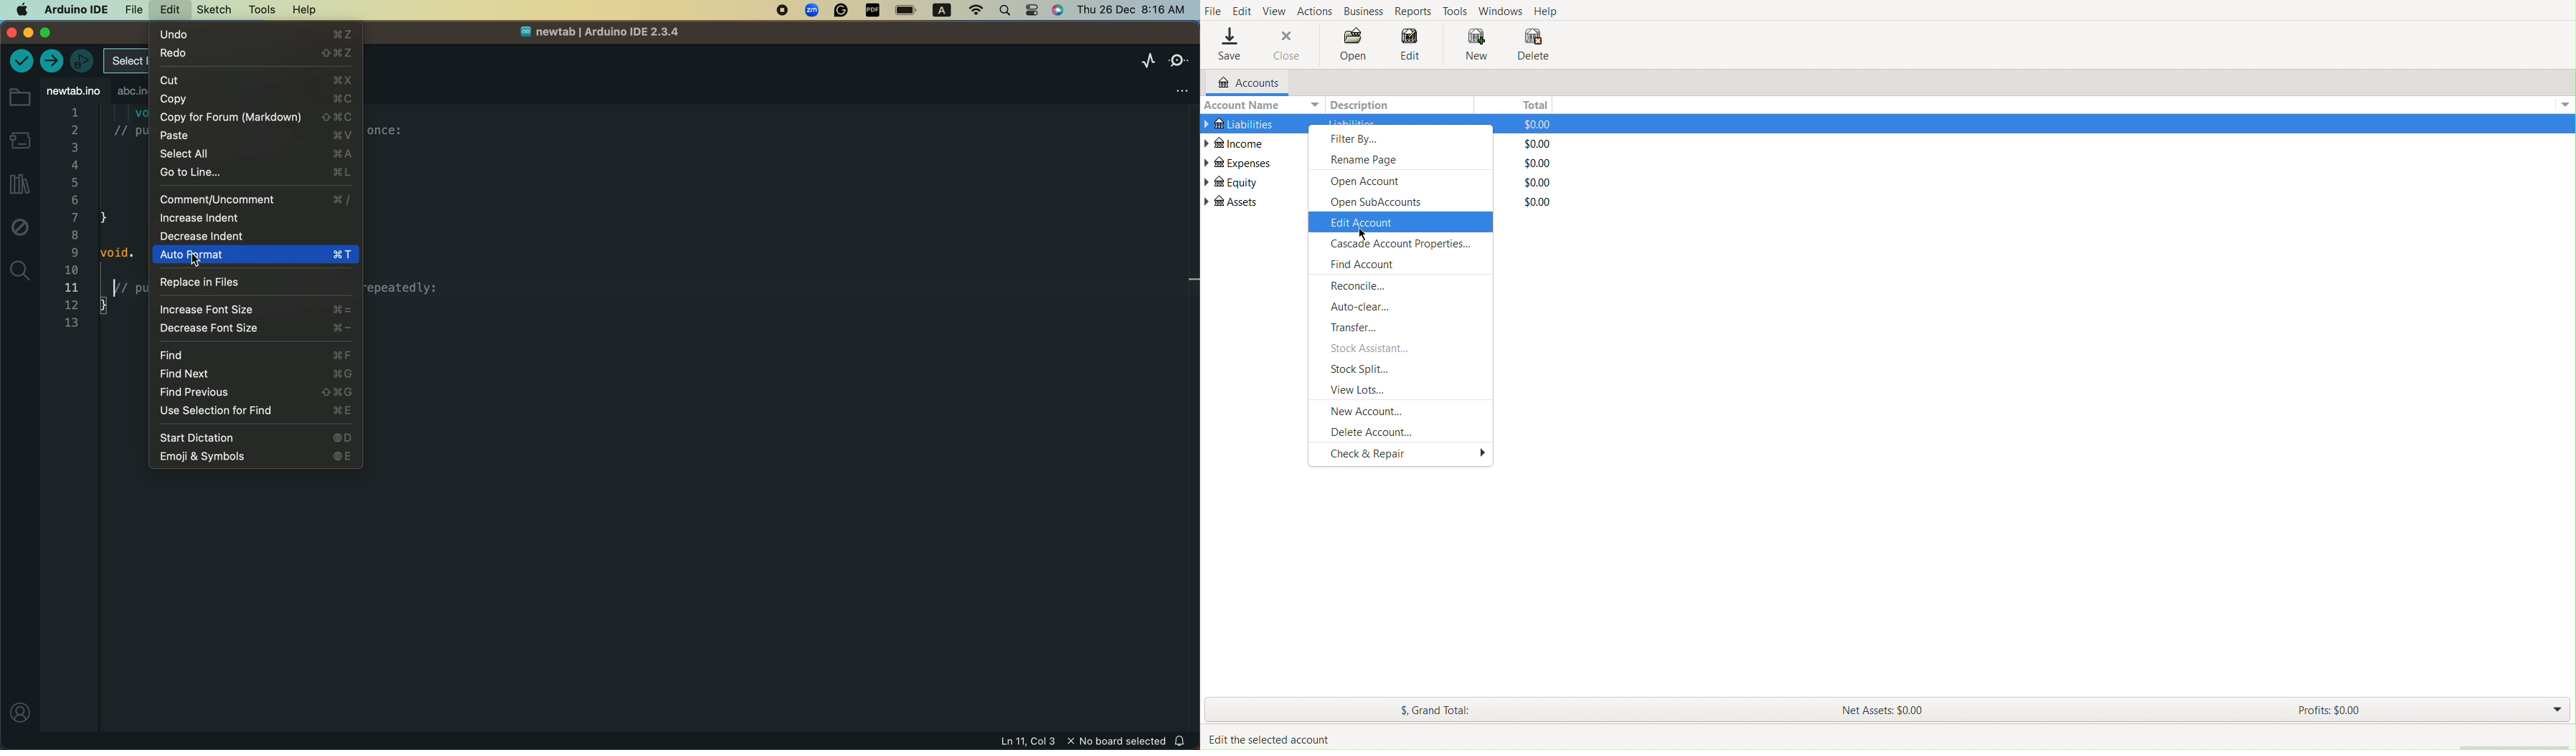 Image resolution: width=2576 pixels, height=756 pixels. I want to click on liabilities, so click(1351, 122).